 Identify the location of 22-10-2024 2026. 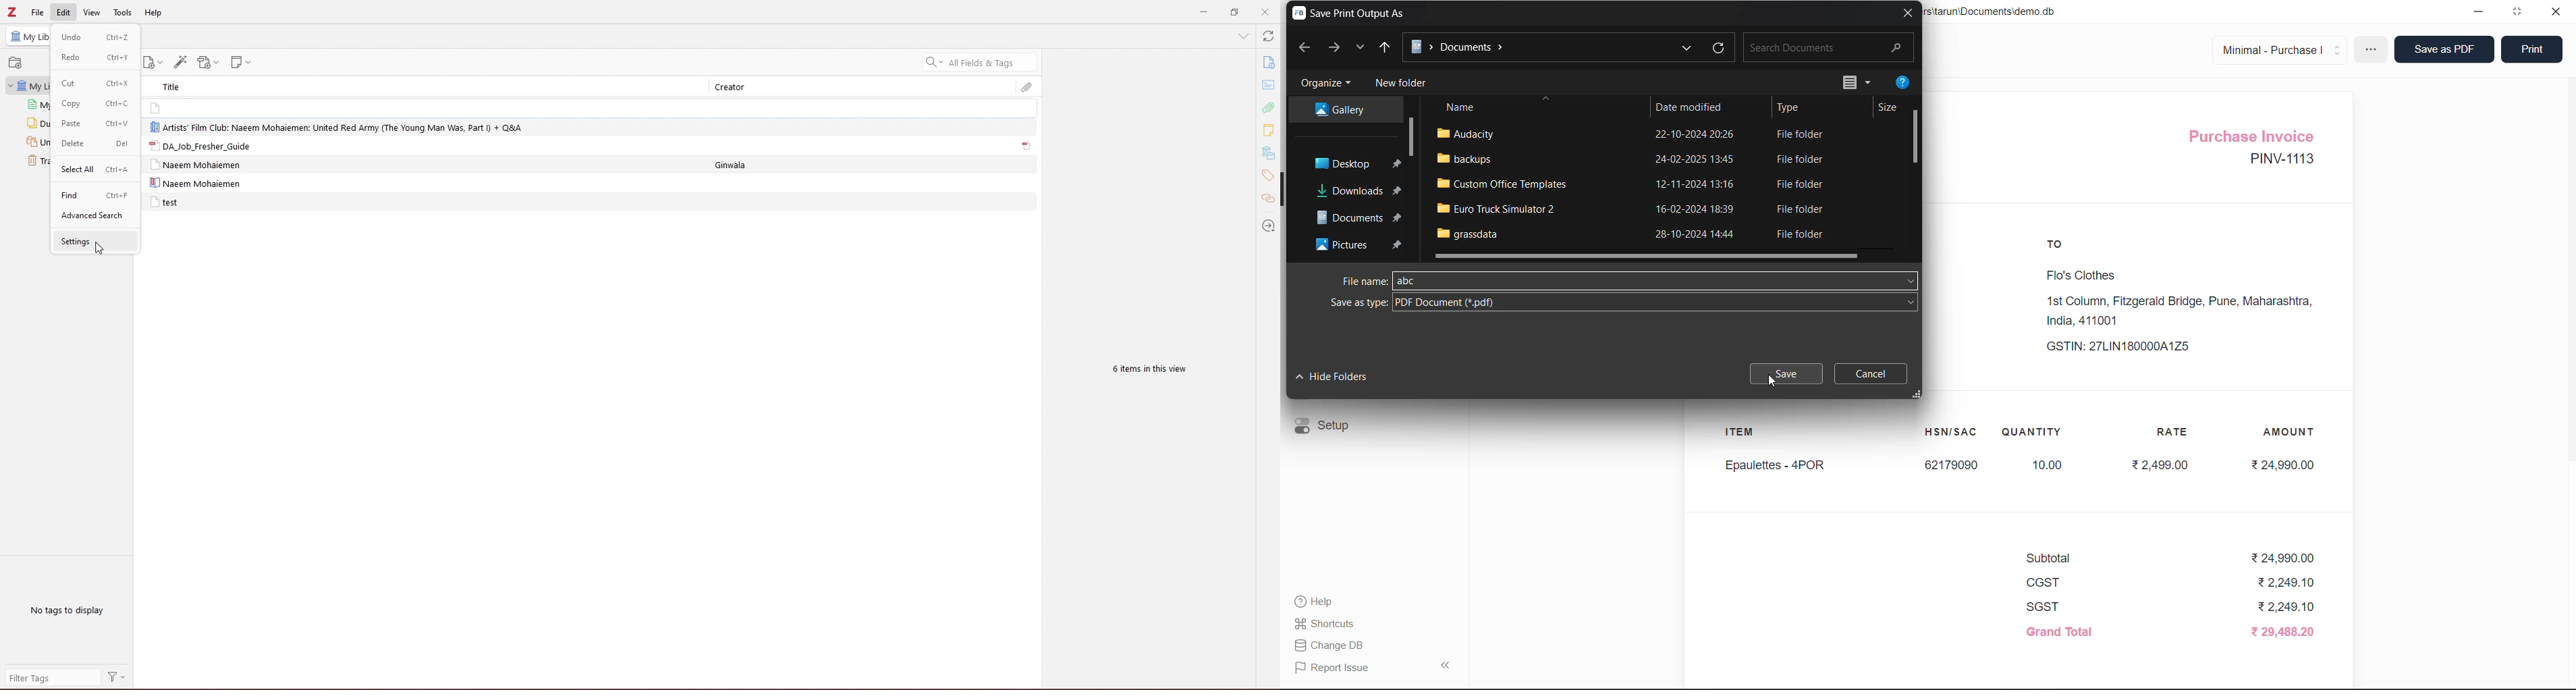
(1699, 134).